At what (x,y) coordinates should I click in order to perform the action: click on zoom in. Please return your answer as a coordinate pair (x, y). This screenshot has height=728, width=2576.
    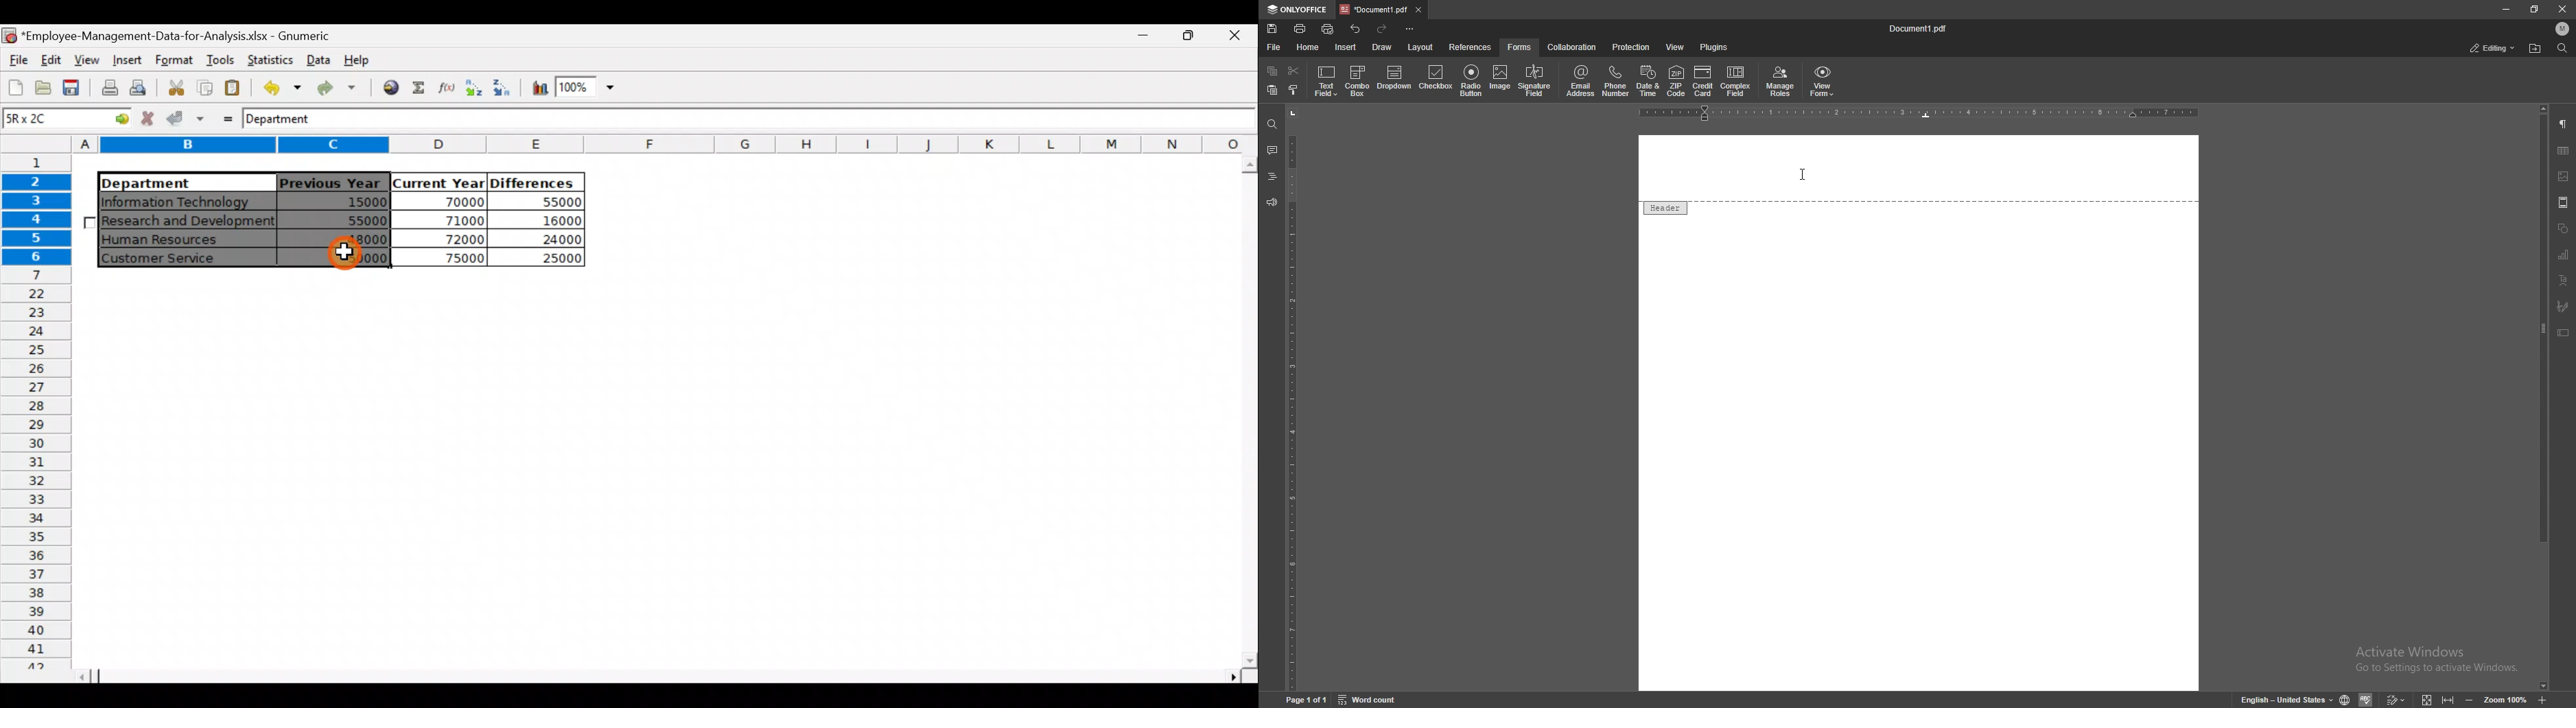
    Looking at the image, I should click on (2543, 700).